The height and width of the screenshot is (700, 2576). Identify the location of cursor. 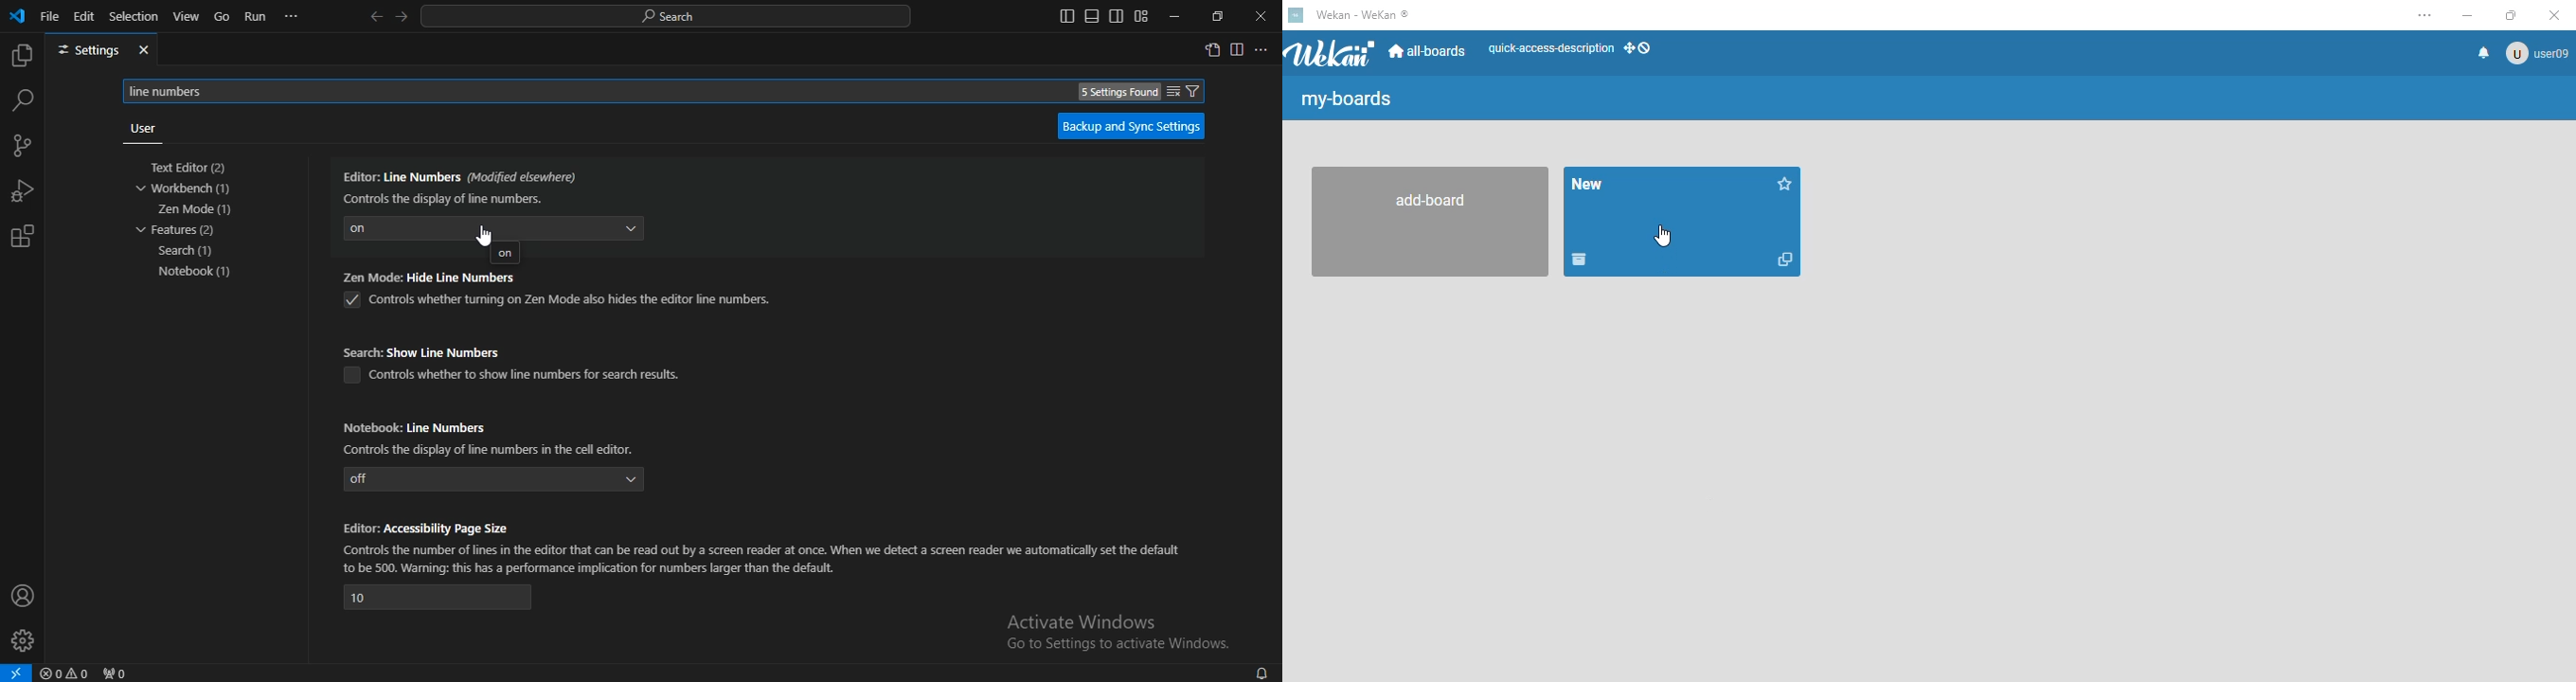
(1662, 236).